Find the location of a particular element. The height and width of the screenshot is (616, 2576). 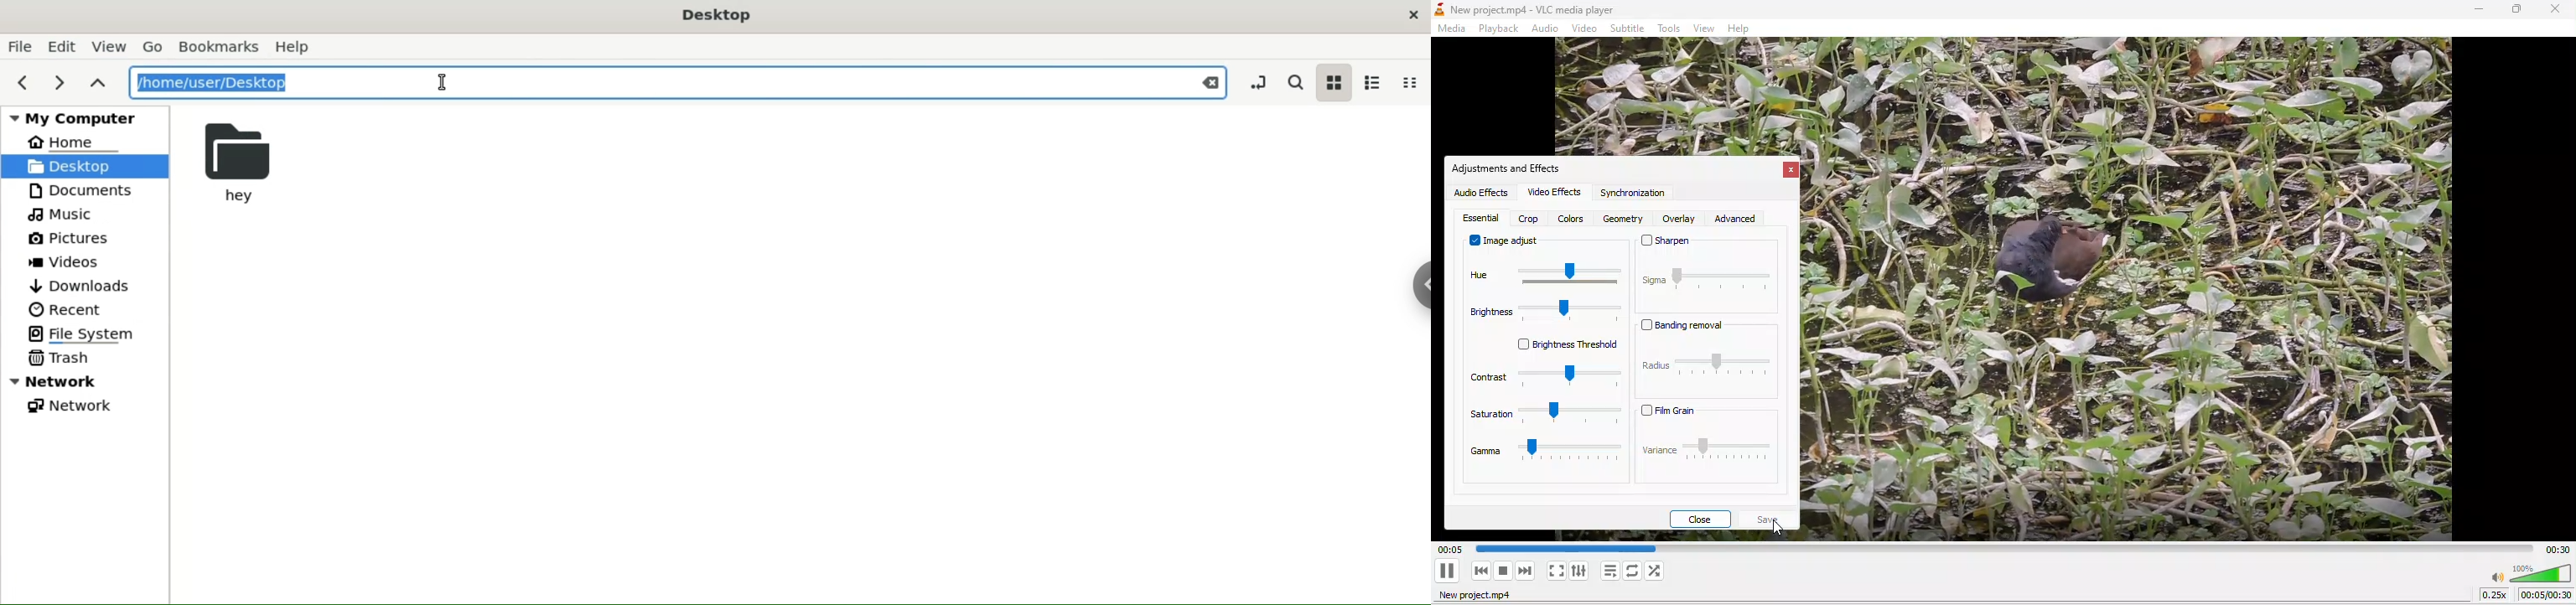

image is located at coordinates (2143, 292).